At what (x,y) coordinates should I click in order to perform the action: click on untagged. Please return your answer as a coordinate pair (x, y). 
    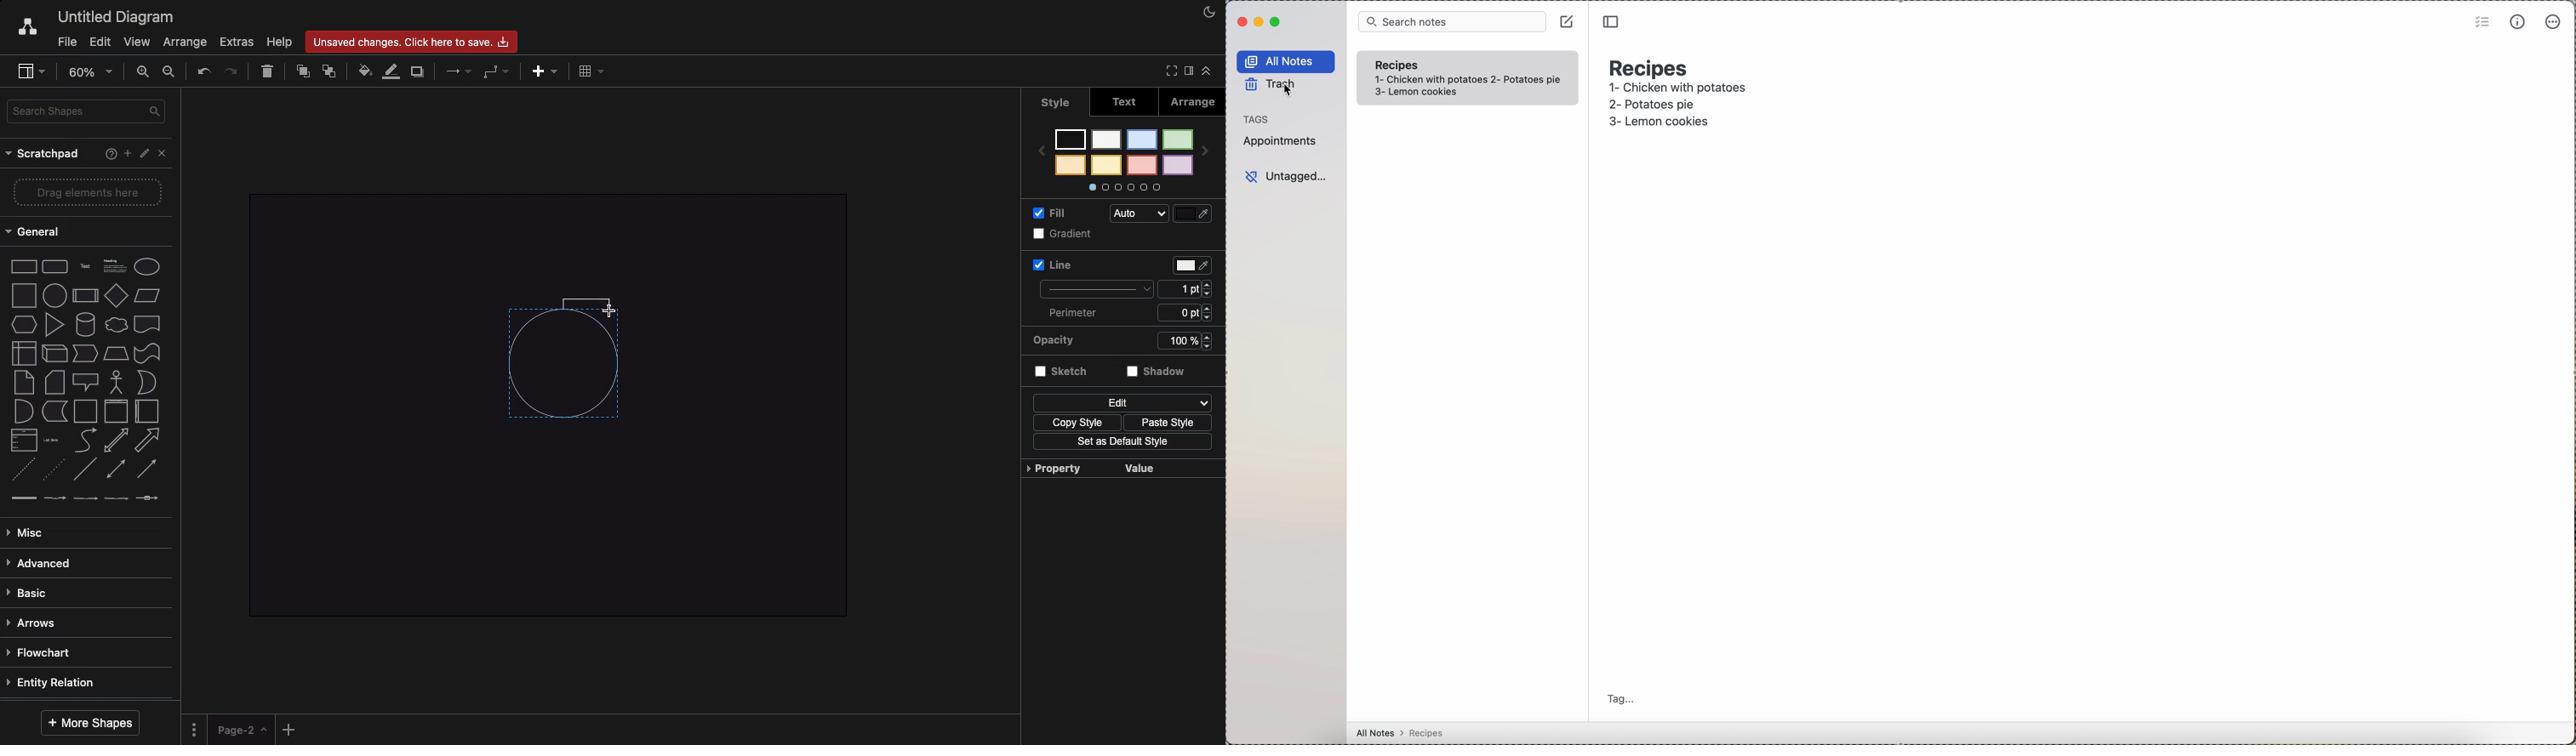
    Looking at the image, I should click on (1285, 174).